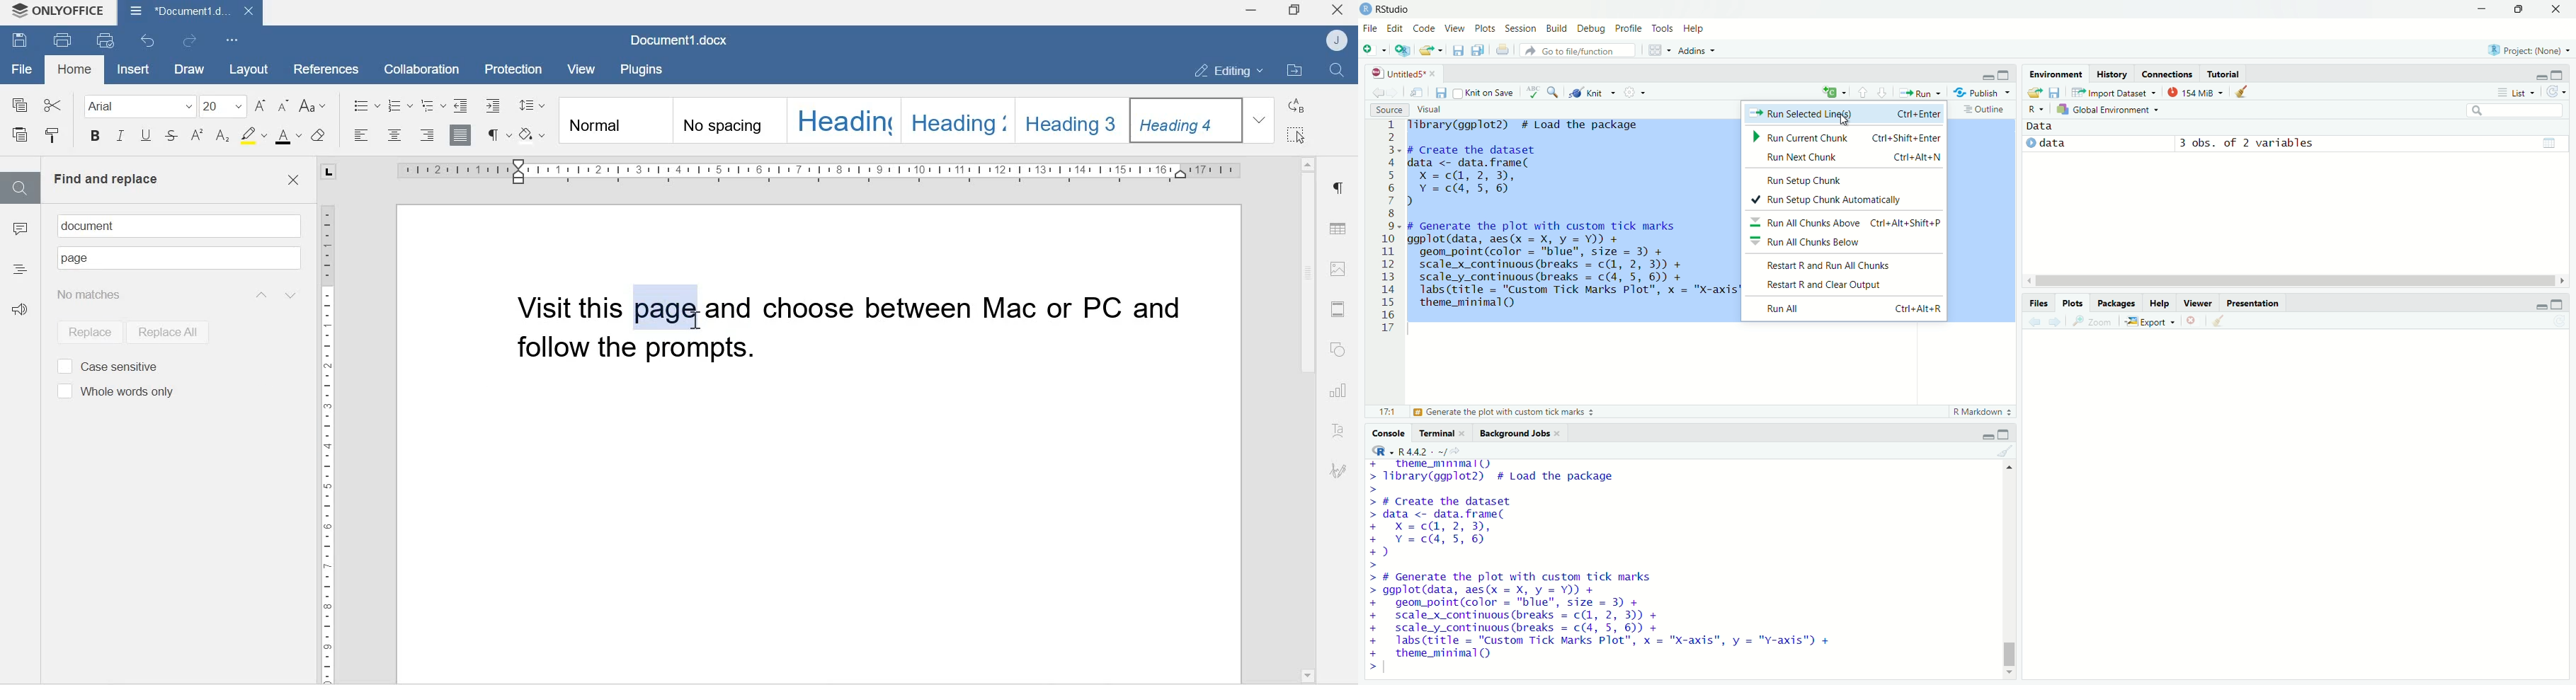 This screenshot has width=2576, height=700. I want to click on select language, so click(1377, 451).